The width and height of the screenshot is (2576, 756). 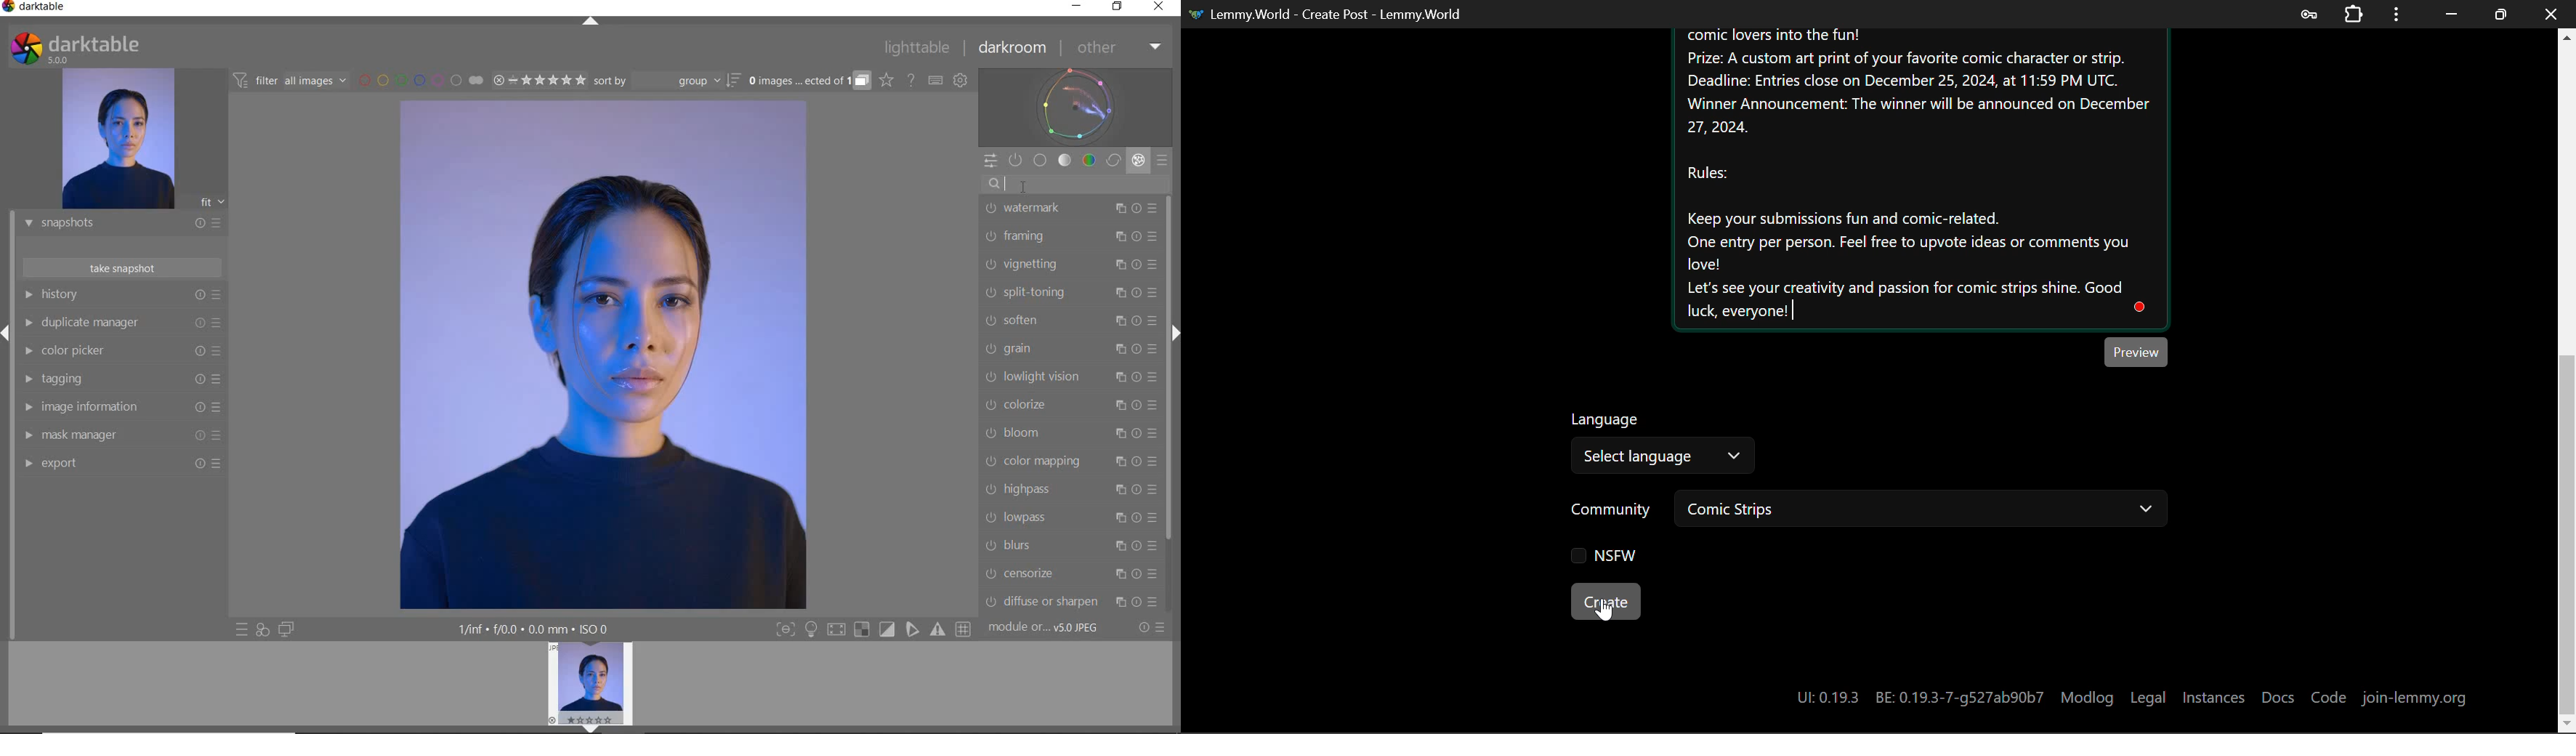 What do you see at coordinates (809, 82) in the screenshot?
I see `EXPAND GROUPED IMAGES` at bounding box center [809, 82].